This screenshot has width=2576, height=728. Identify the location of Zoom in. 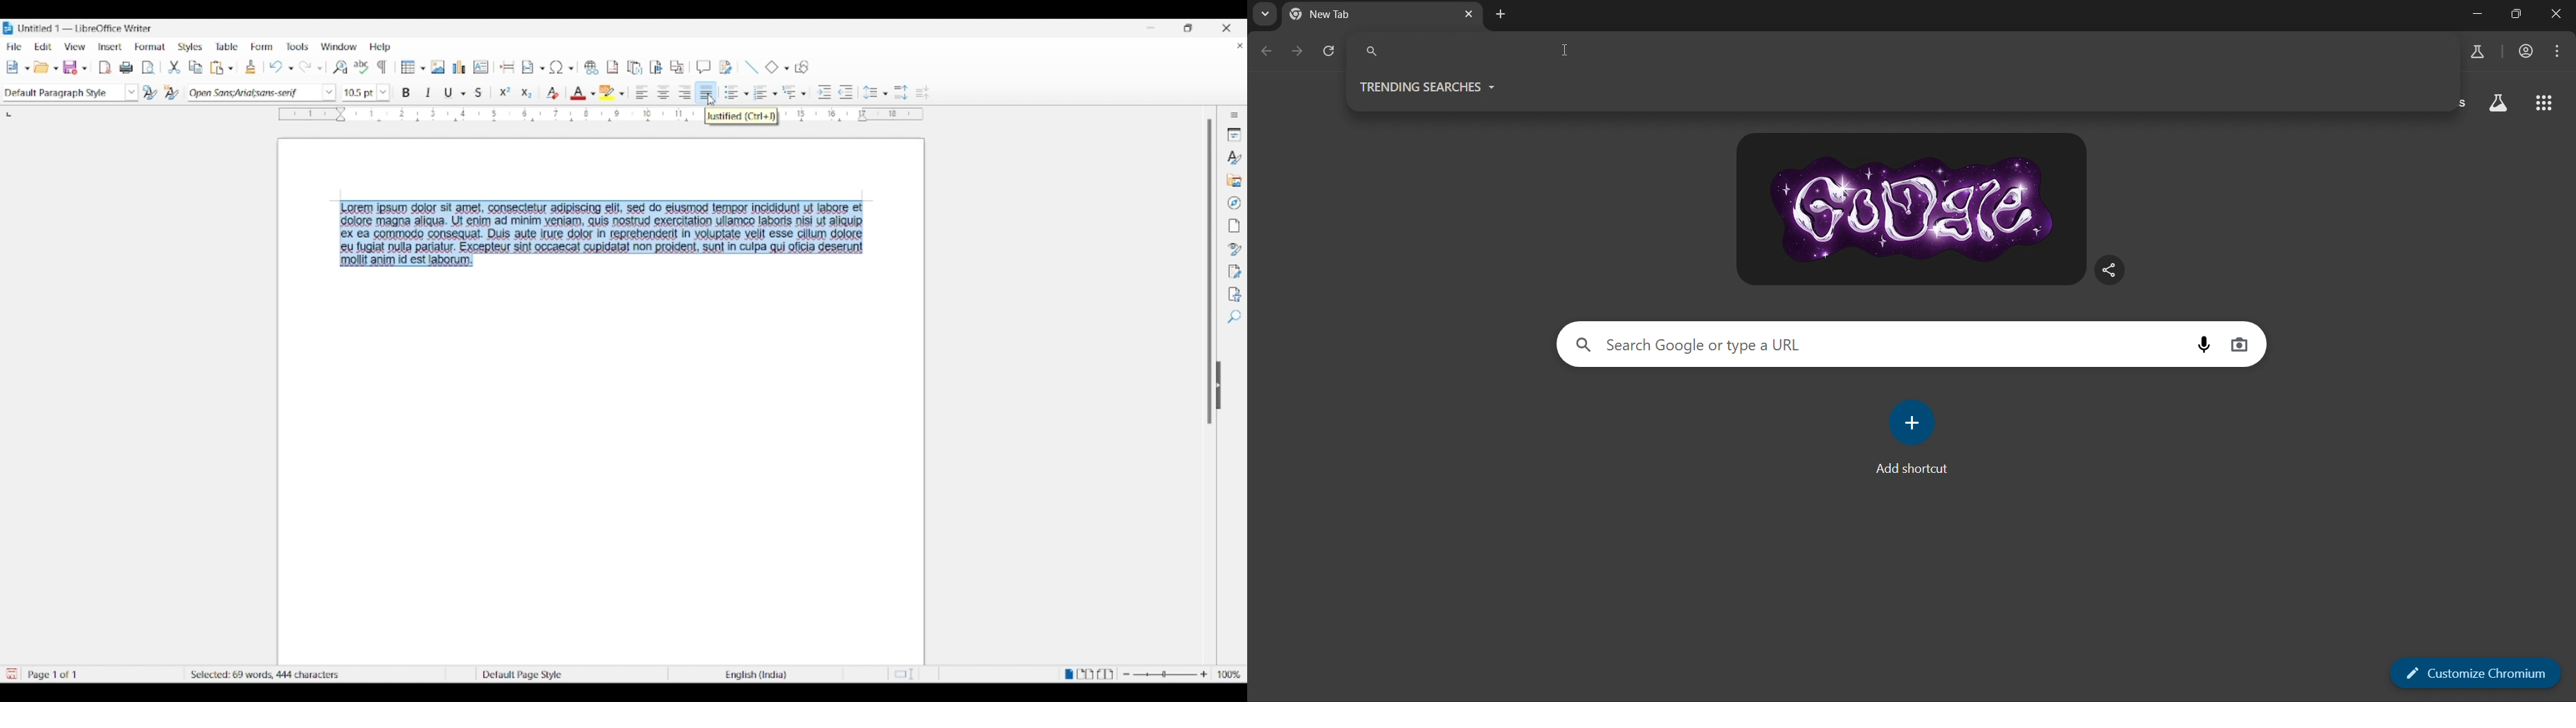
(1204, 674).